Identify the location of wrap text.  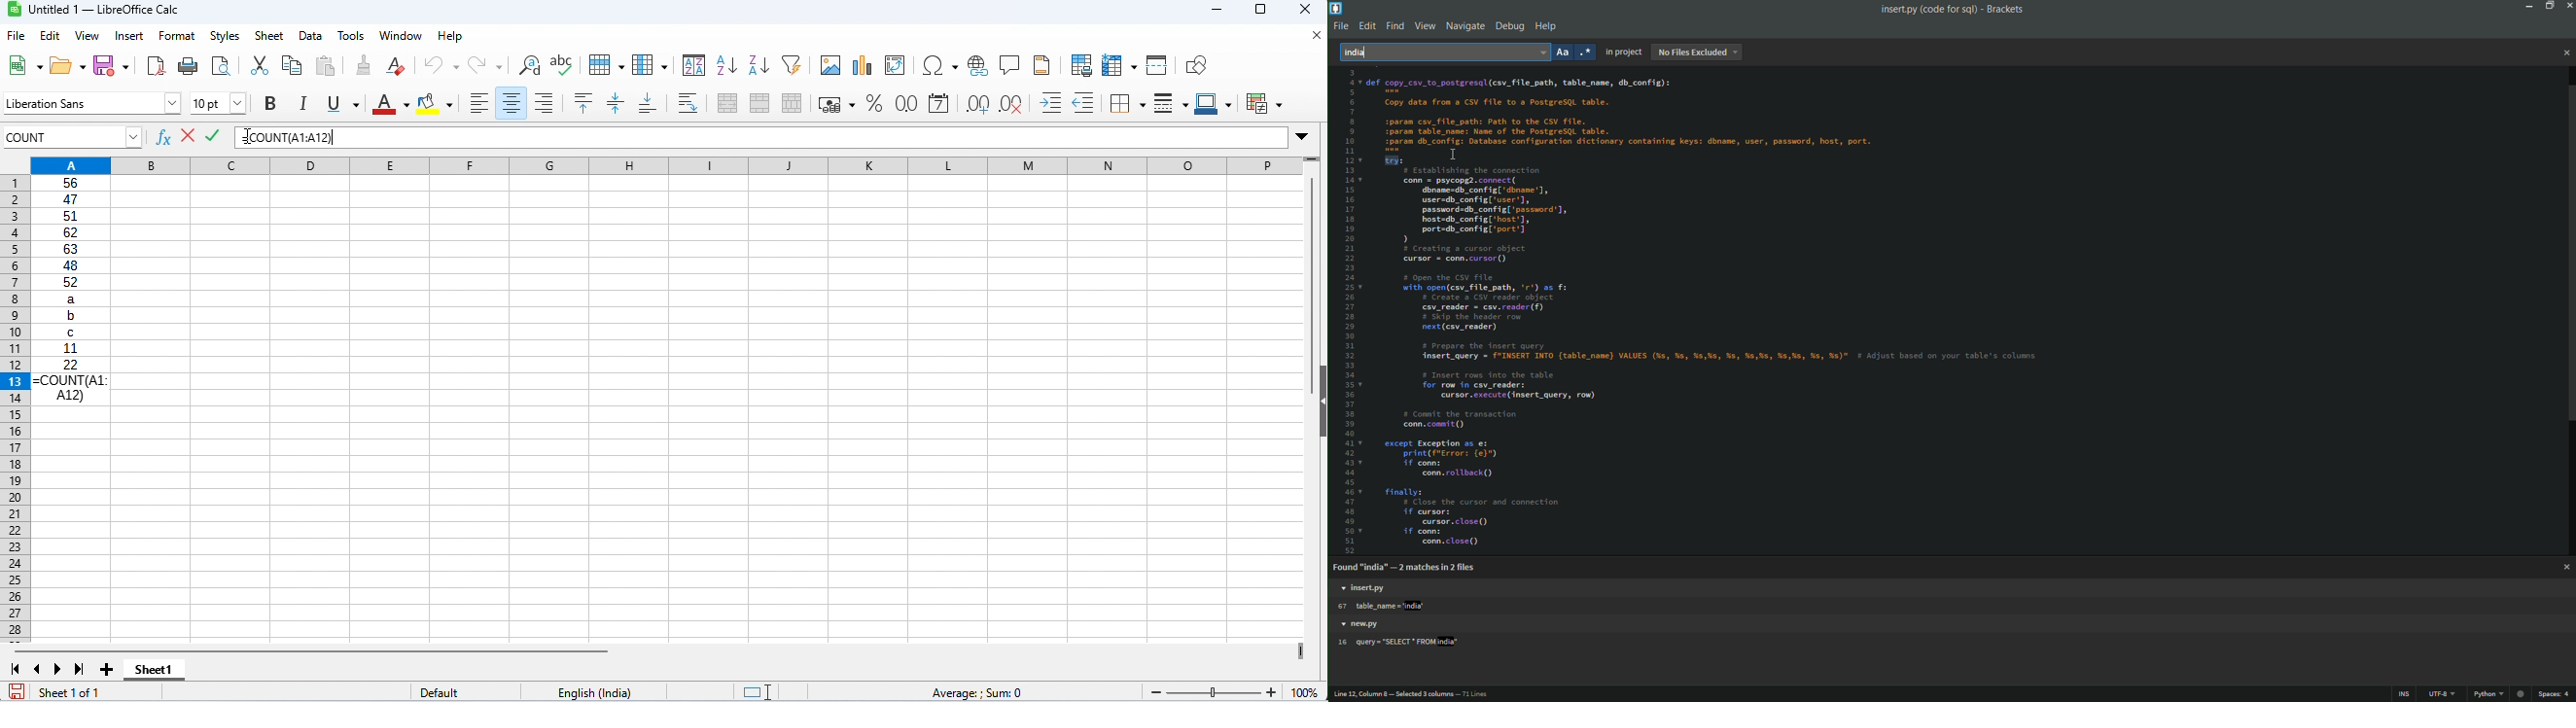
(688, 103).